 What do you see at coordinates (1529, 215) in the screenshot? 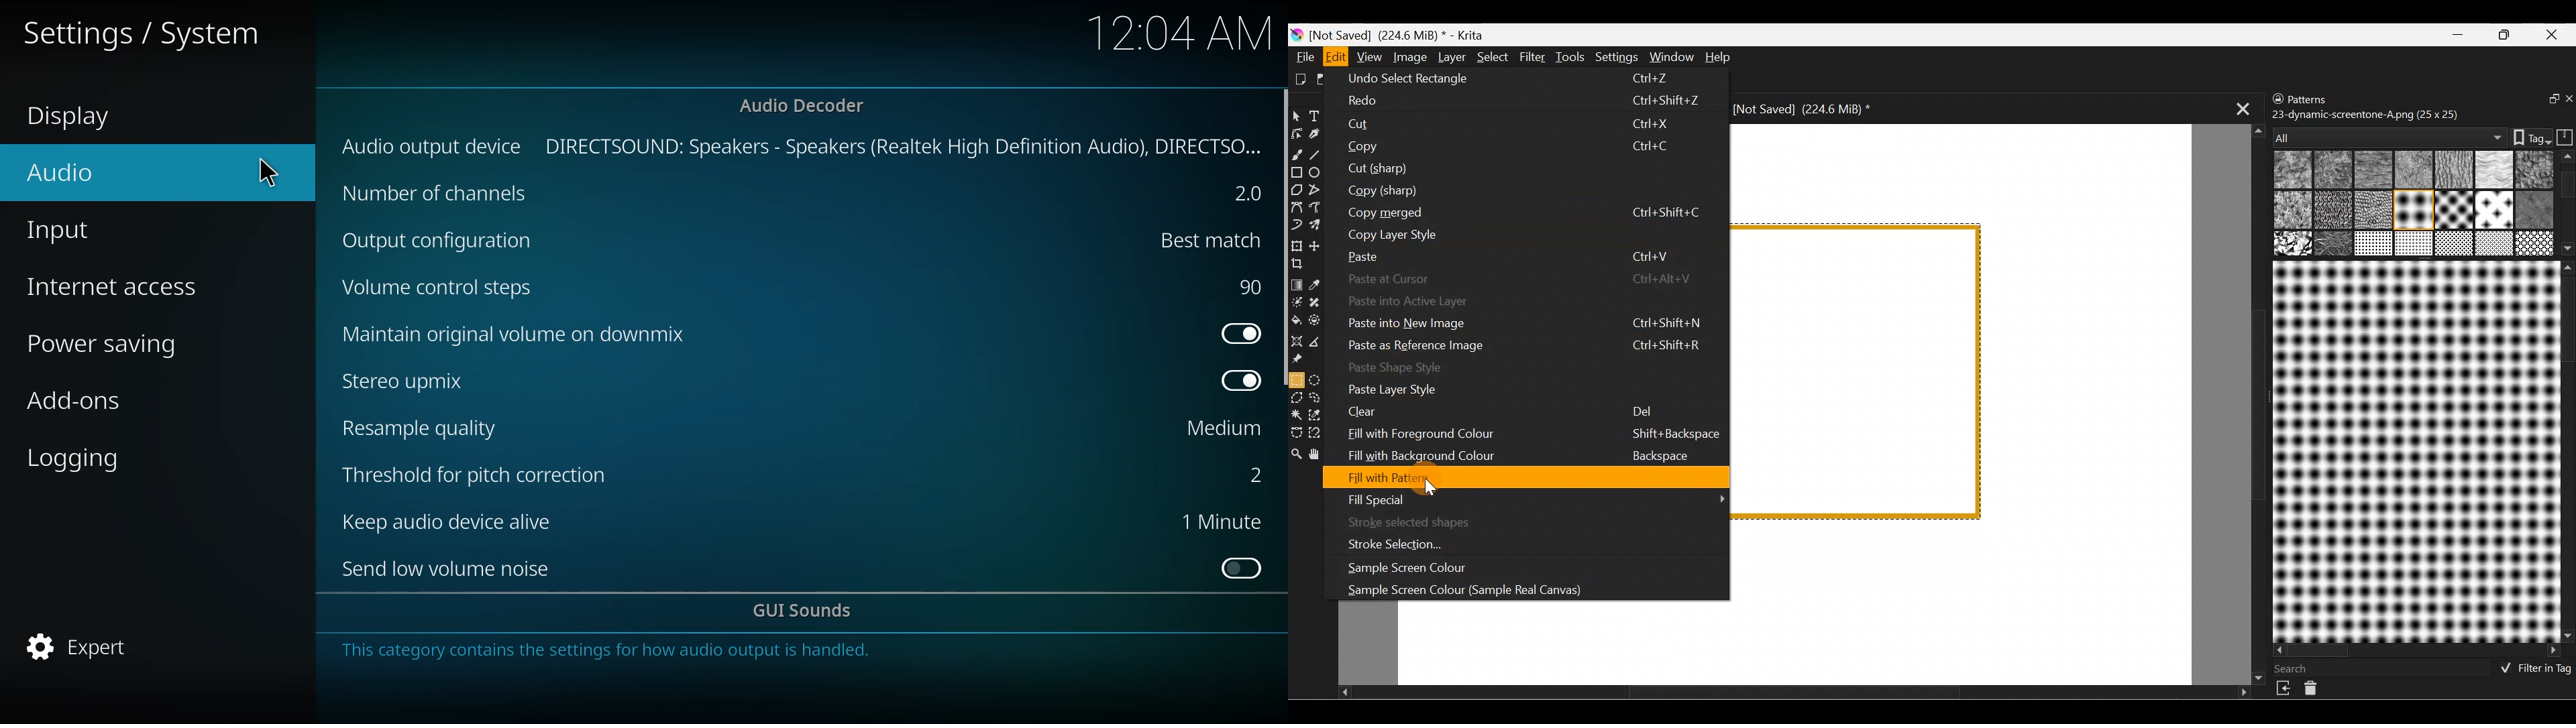
I see `Copy merged` at bounding box center [1529, 215].